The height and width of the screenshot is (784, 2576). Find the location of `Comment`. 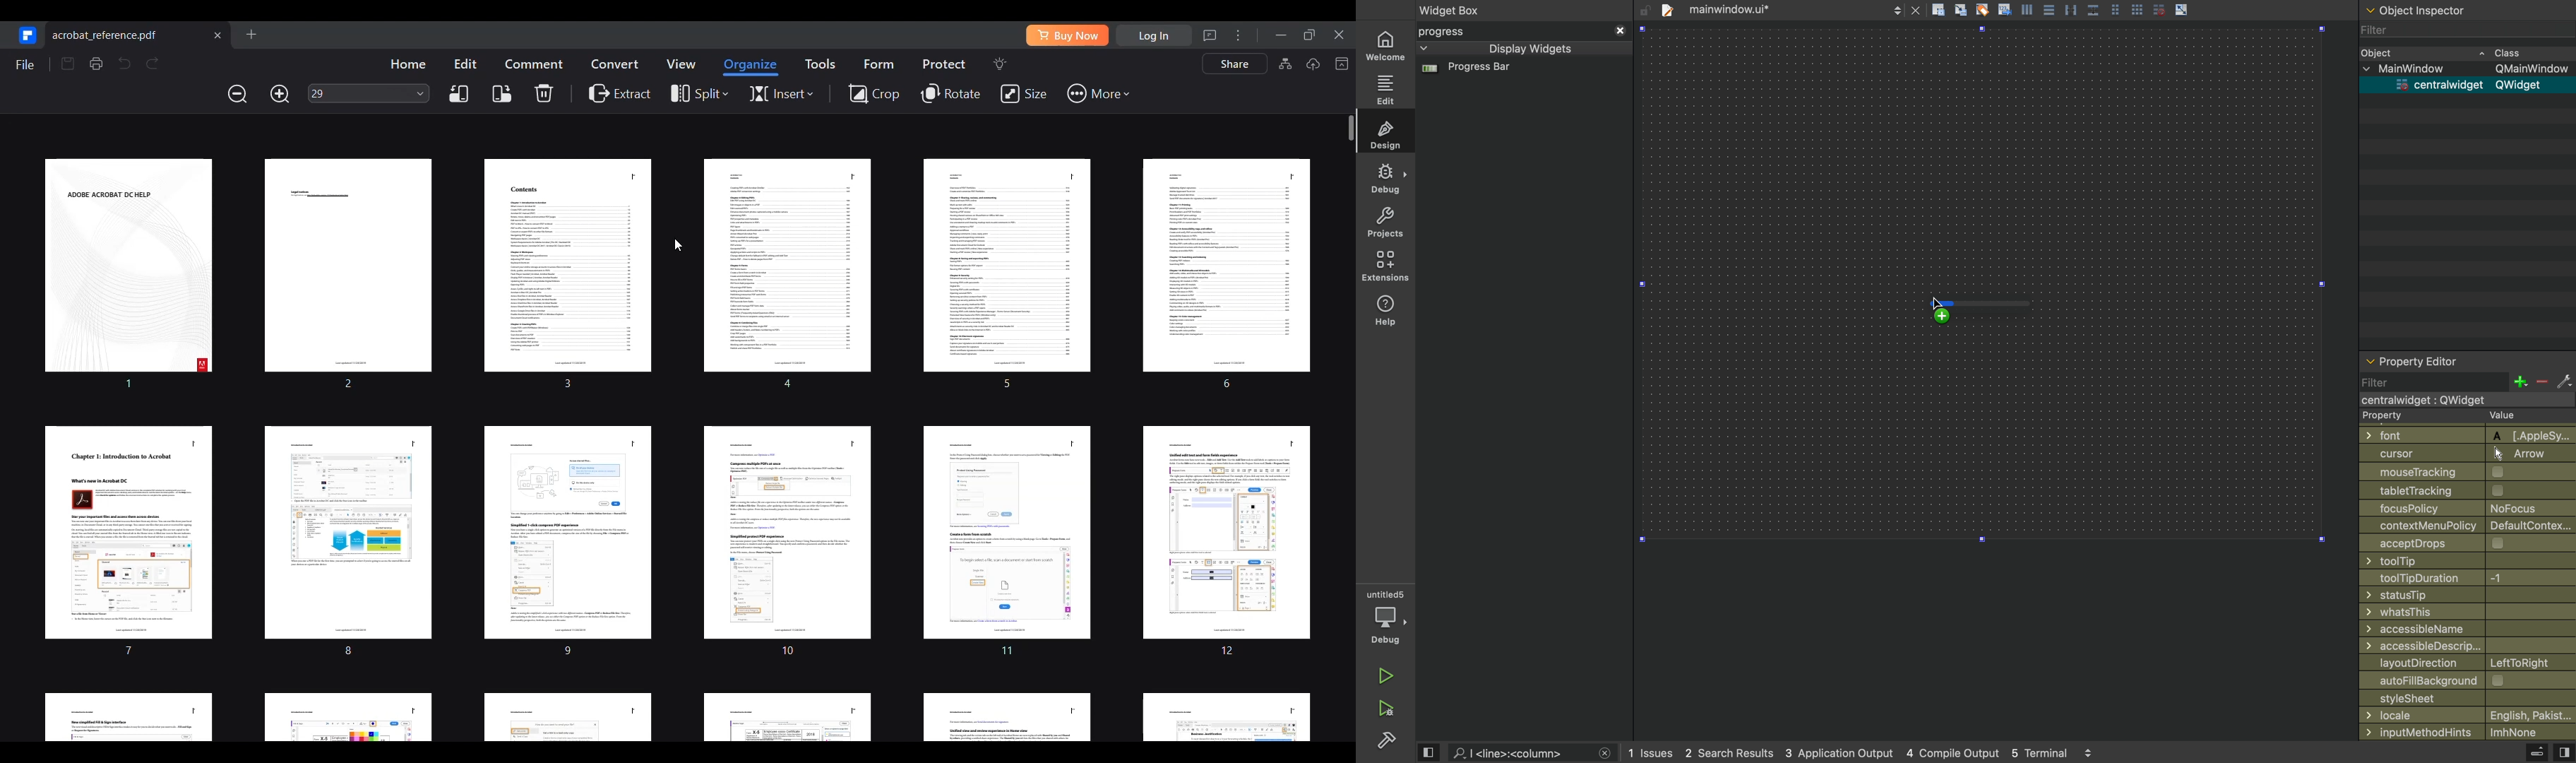

Comment is located at coordinates (534, 64).